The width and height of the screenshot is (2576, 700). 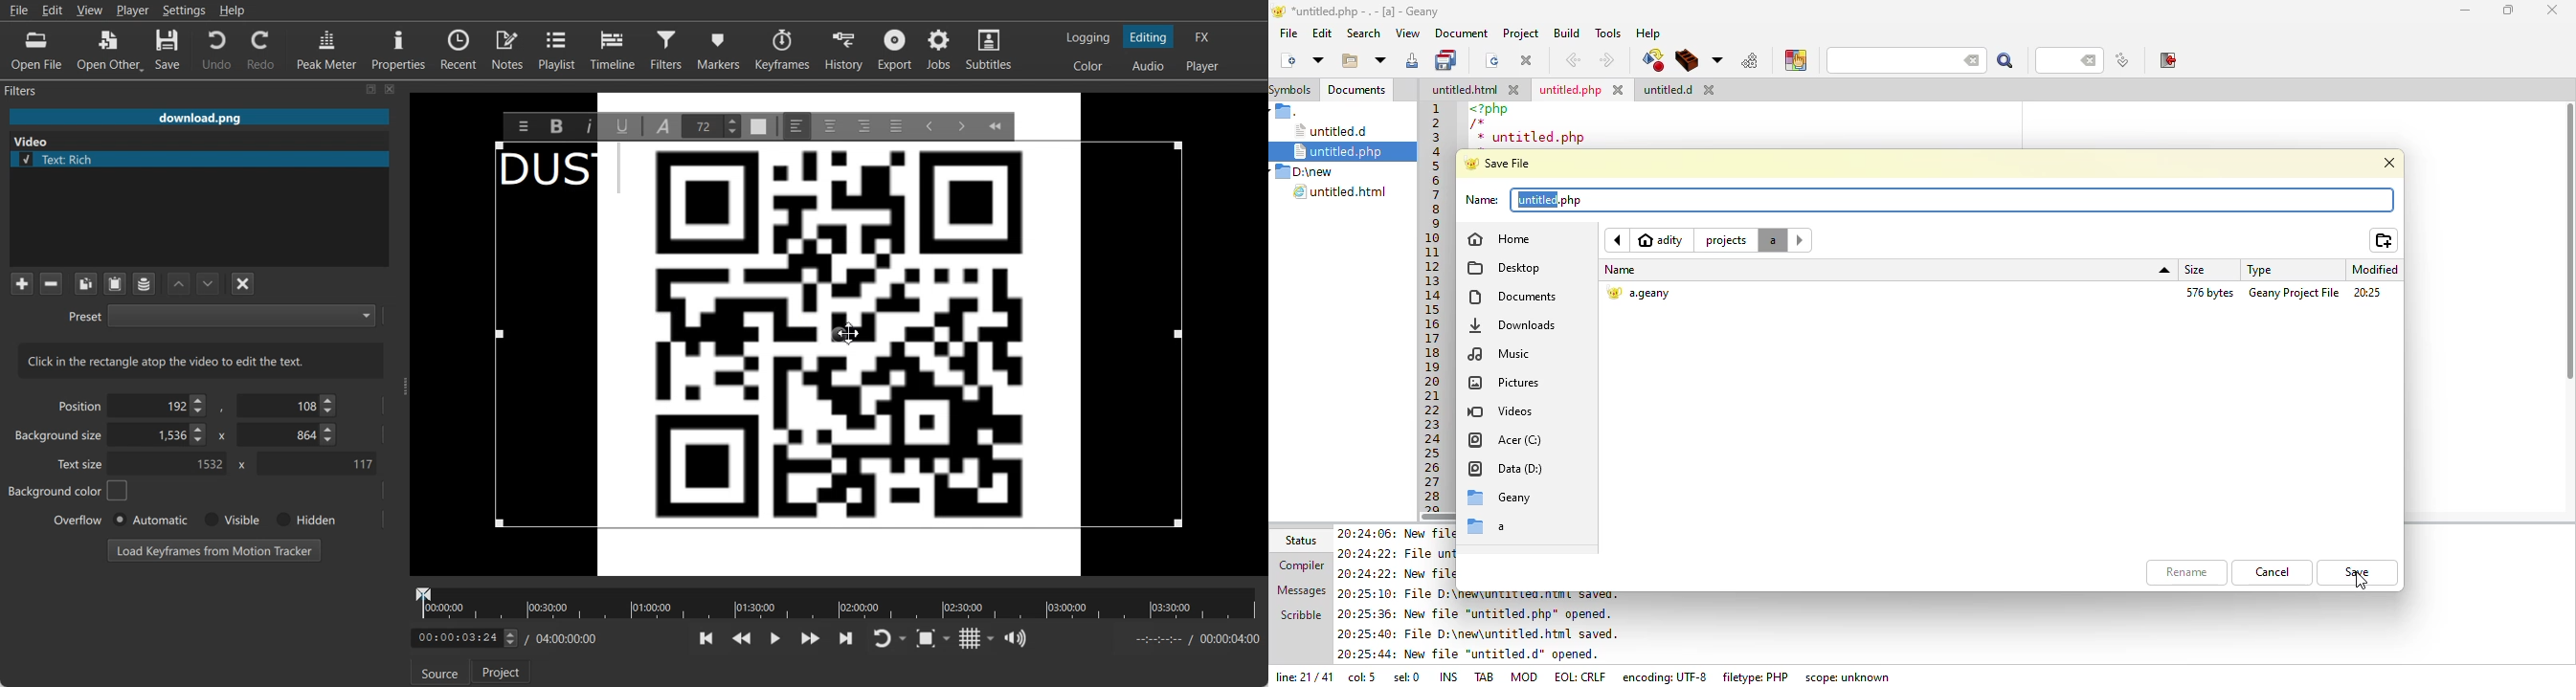 I want to click on data, so click(x=1506, y=471).